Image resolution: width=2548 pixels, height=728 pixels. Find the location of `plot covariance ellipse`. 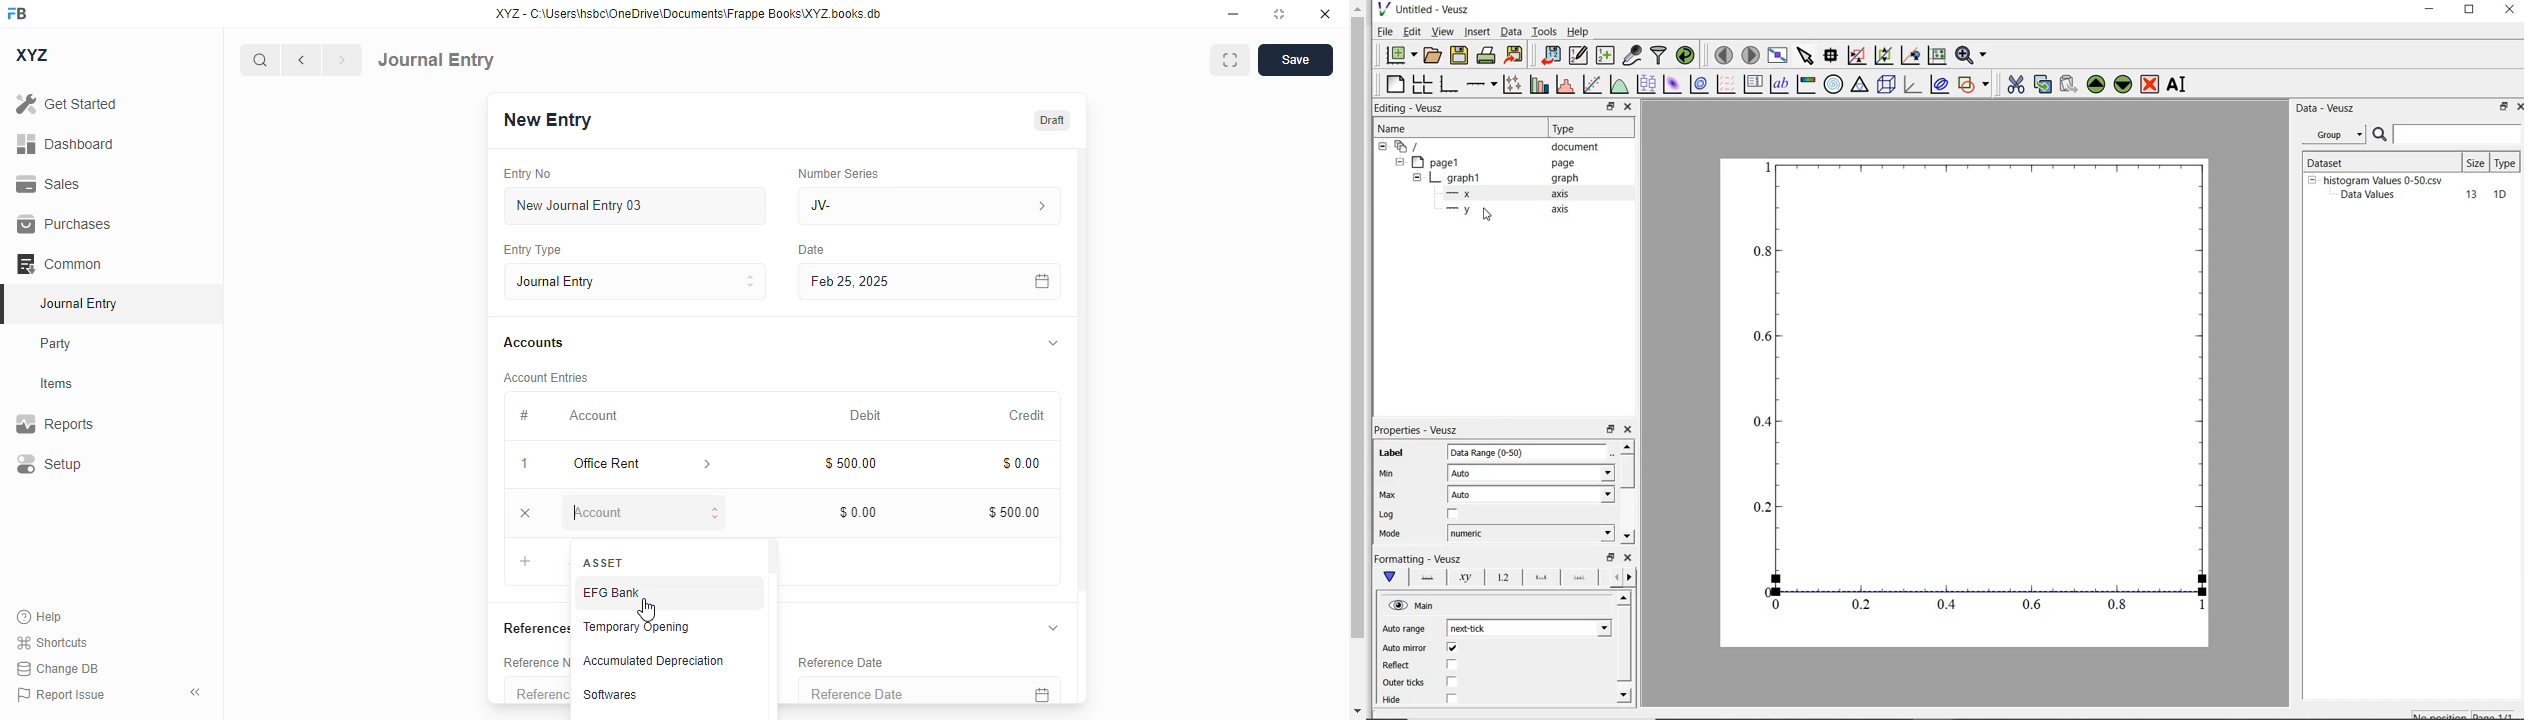

plot covariance ellipse is located at coordinates (1940, 86).